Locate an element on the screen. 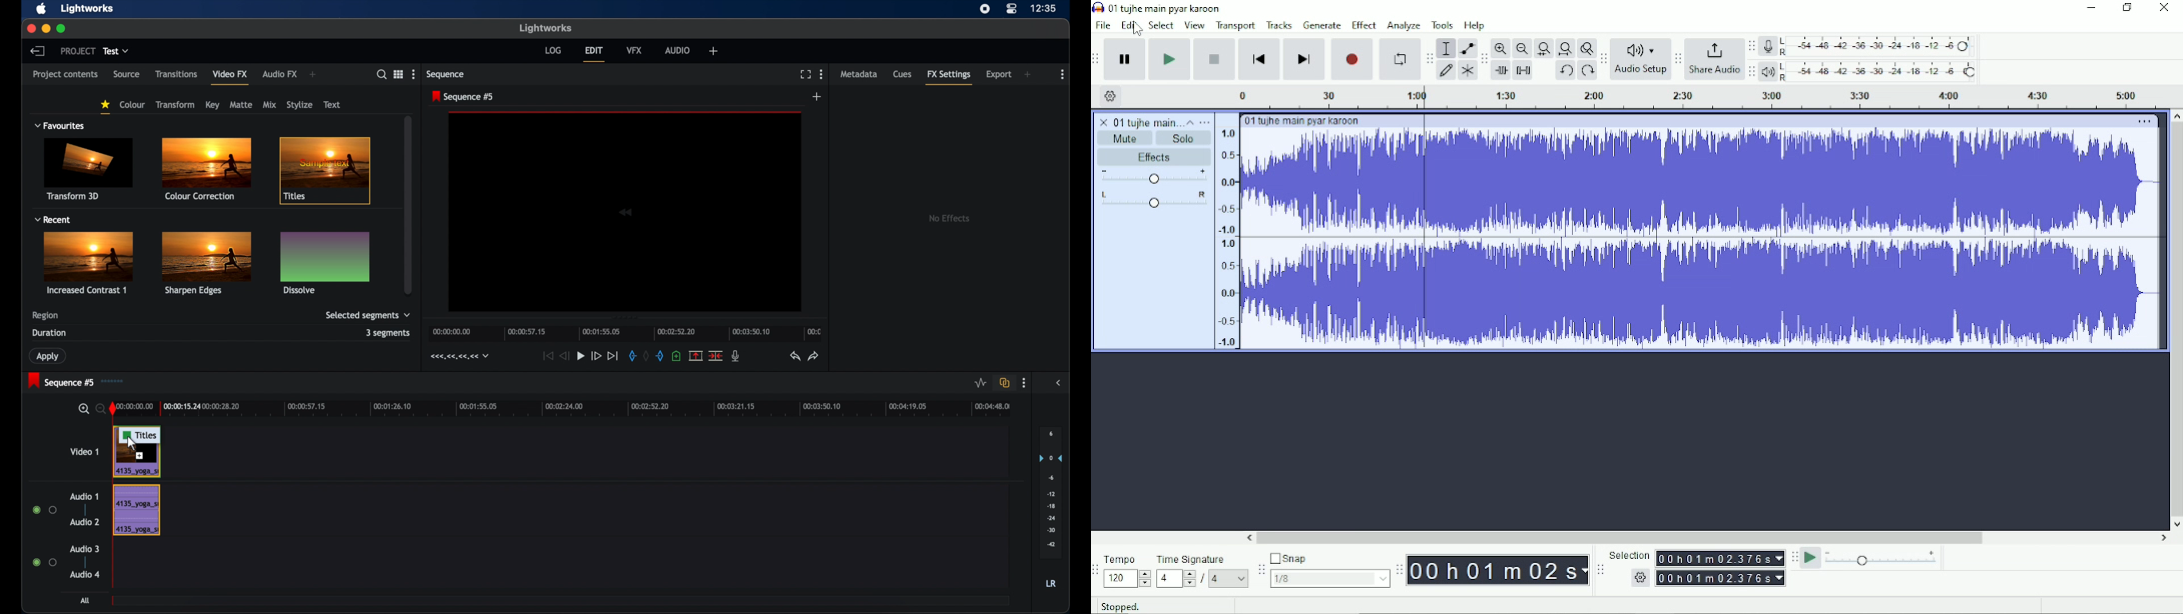  screen recorder icon is located at coordinates (985, 9).